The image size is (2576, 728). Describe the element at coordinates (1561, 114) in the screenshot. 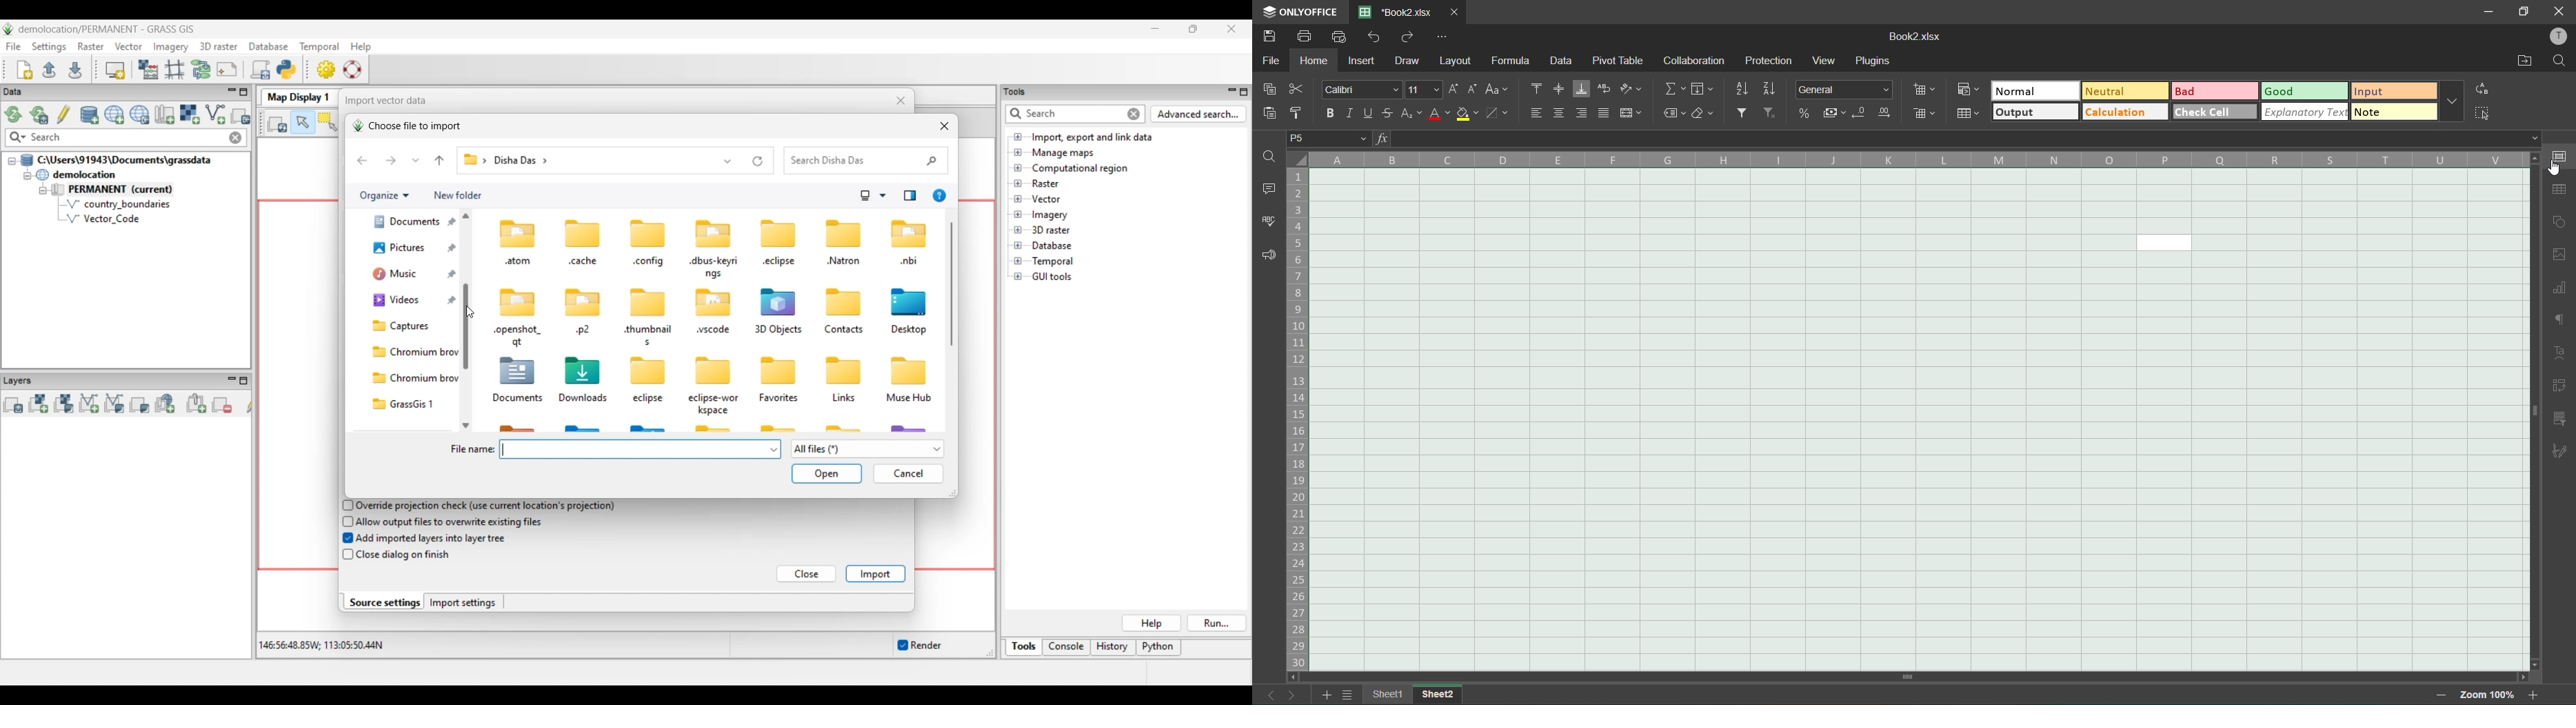

I see `align center` at that location.